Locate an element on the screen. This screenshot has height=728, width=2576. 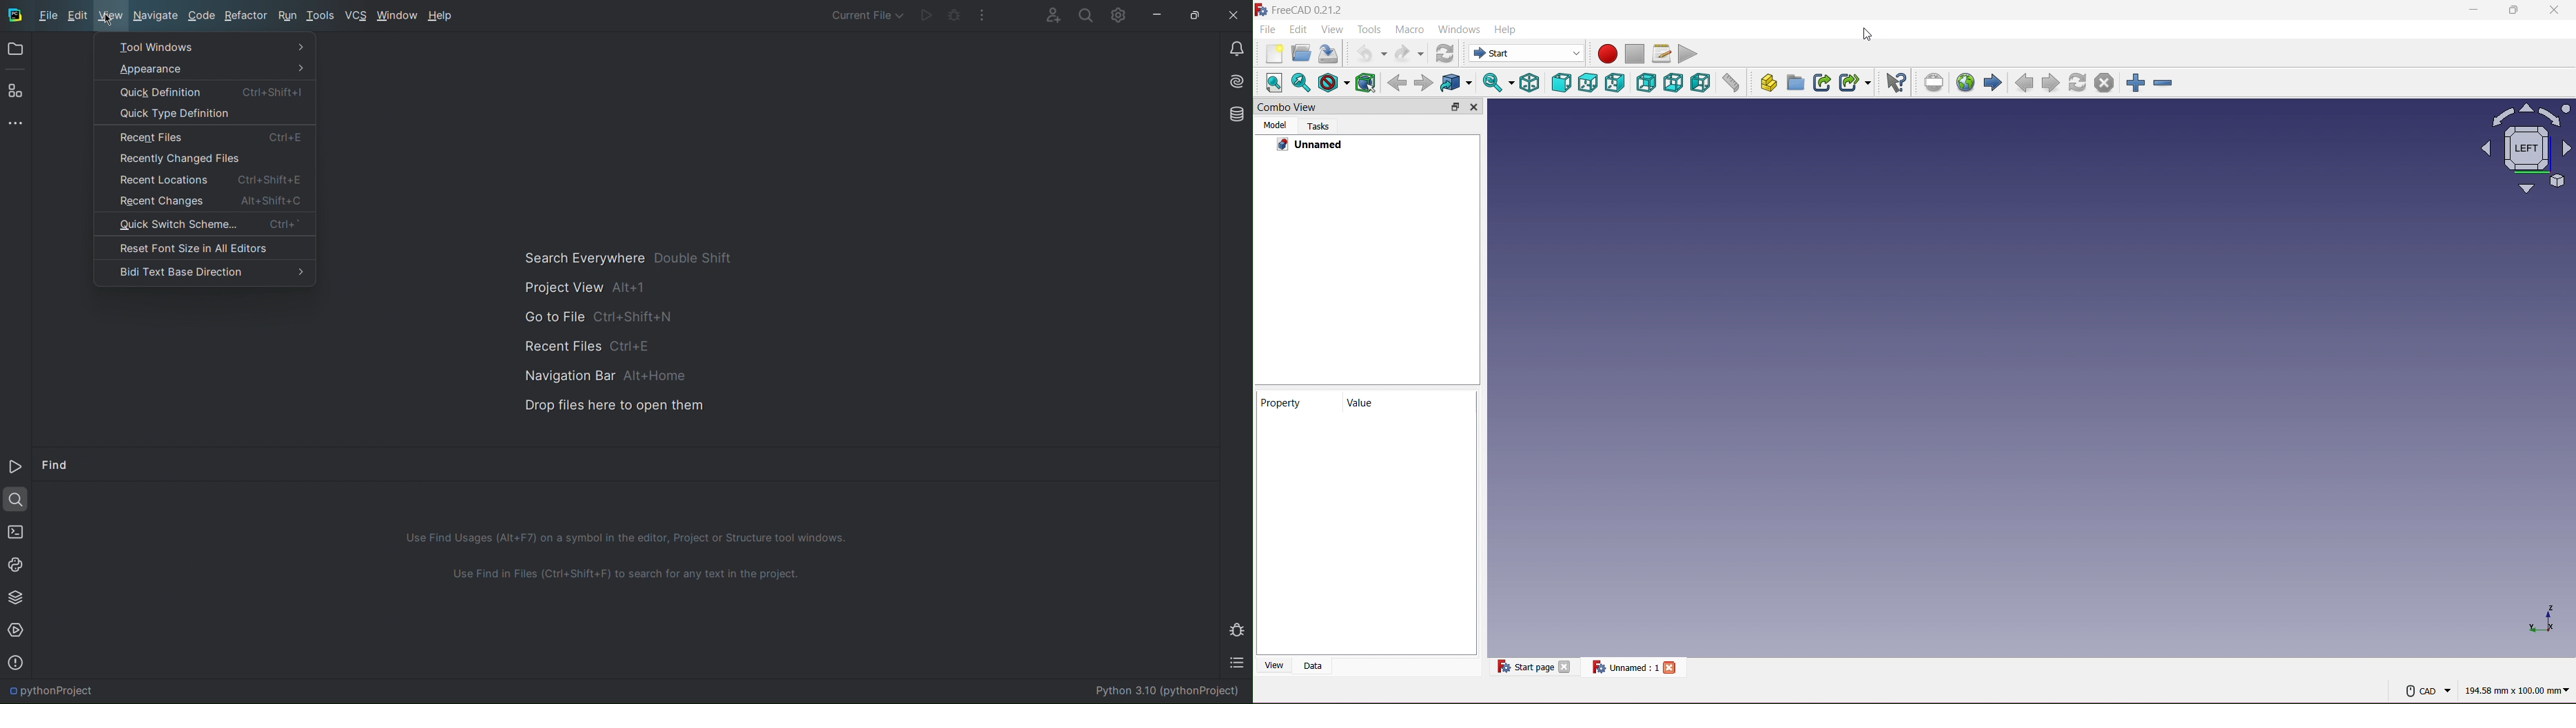
Minimize is located at coordinates (1204, 462).